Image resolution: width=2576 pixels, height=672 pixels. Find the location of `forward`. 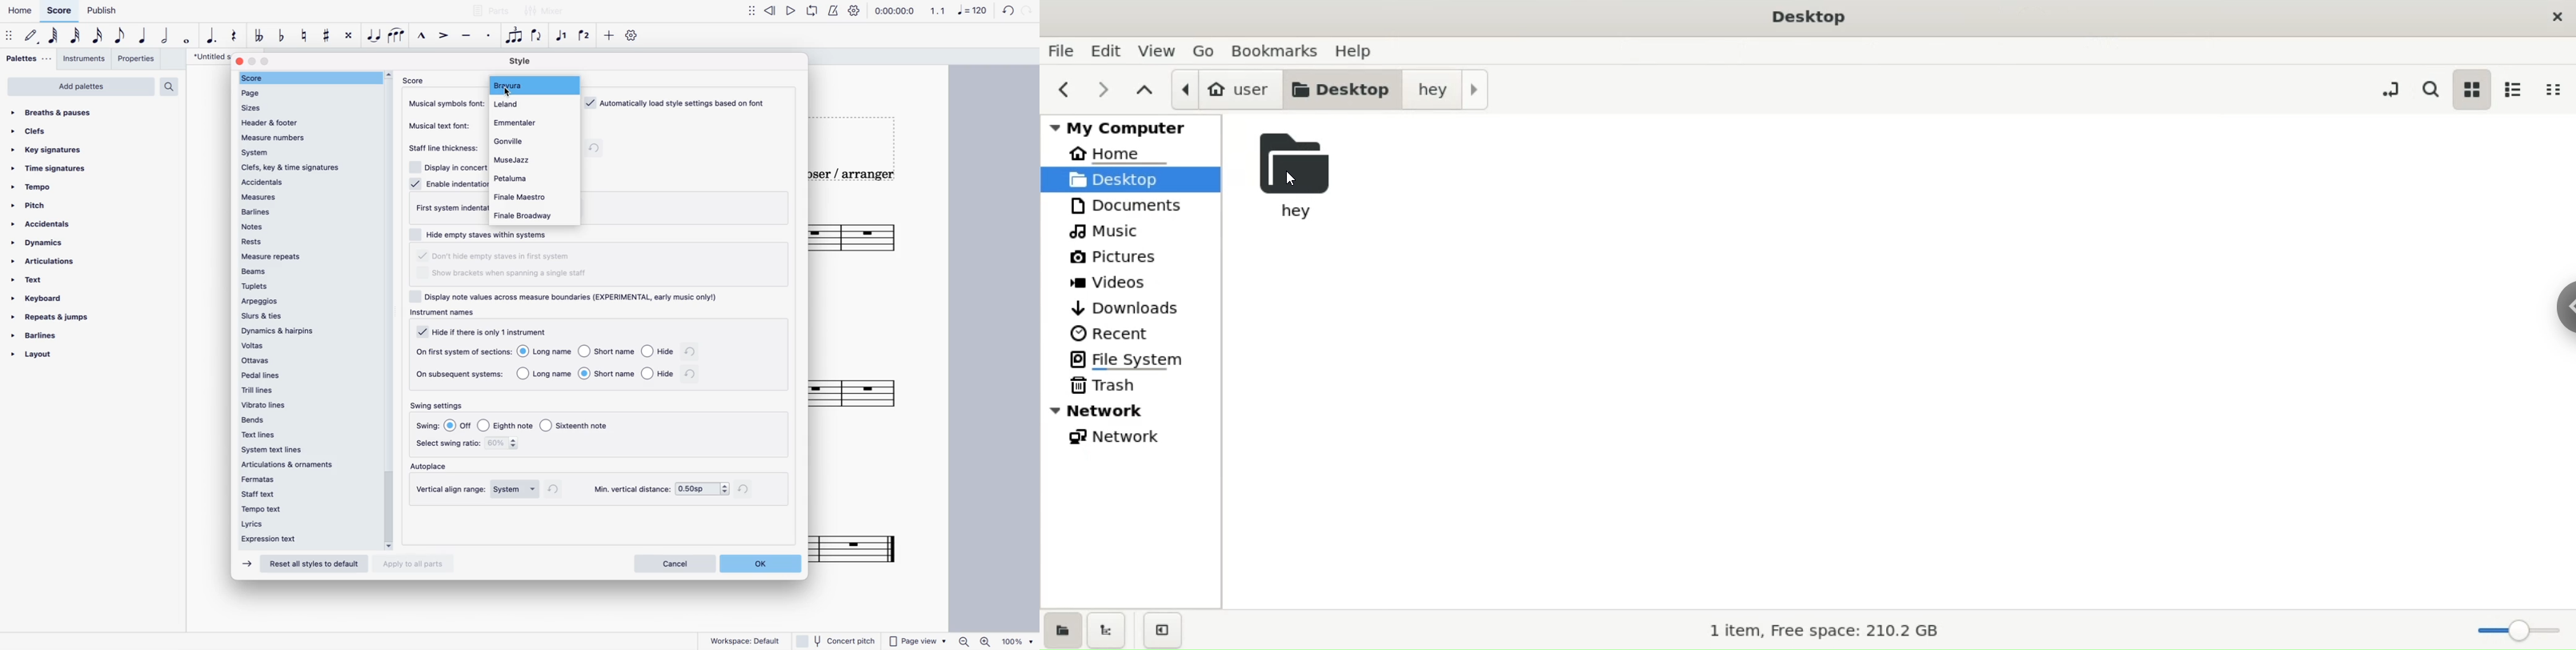

forward is located at coordinates (793, 8).